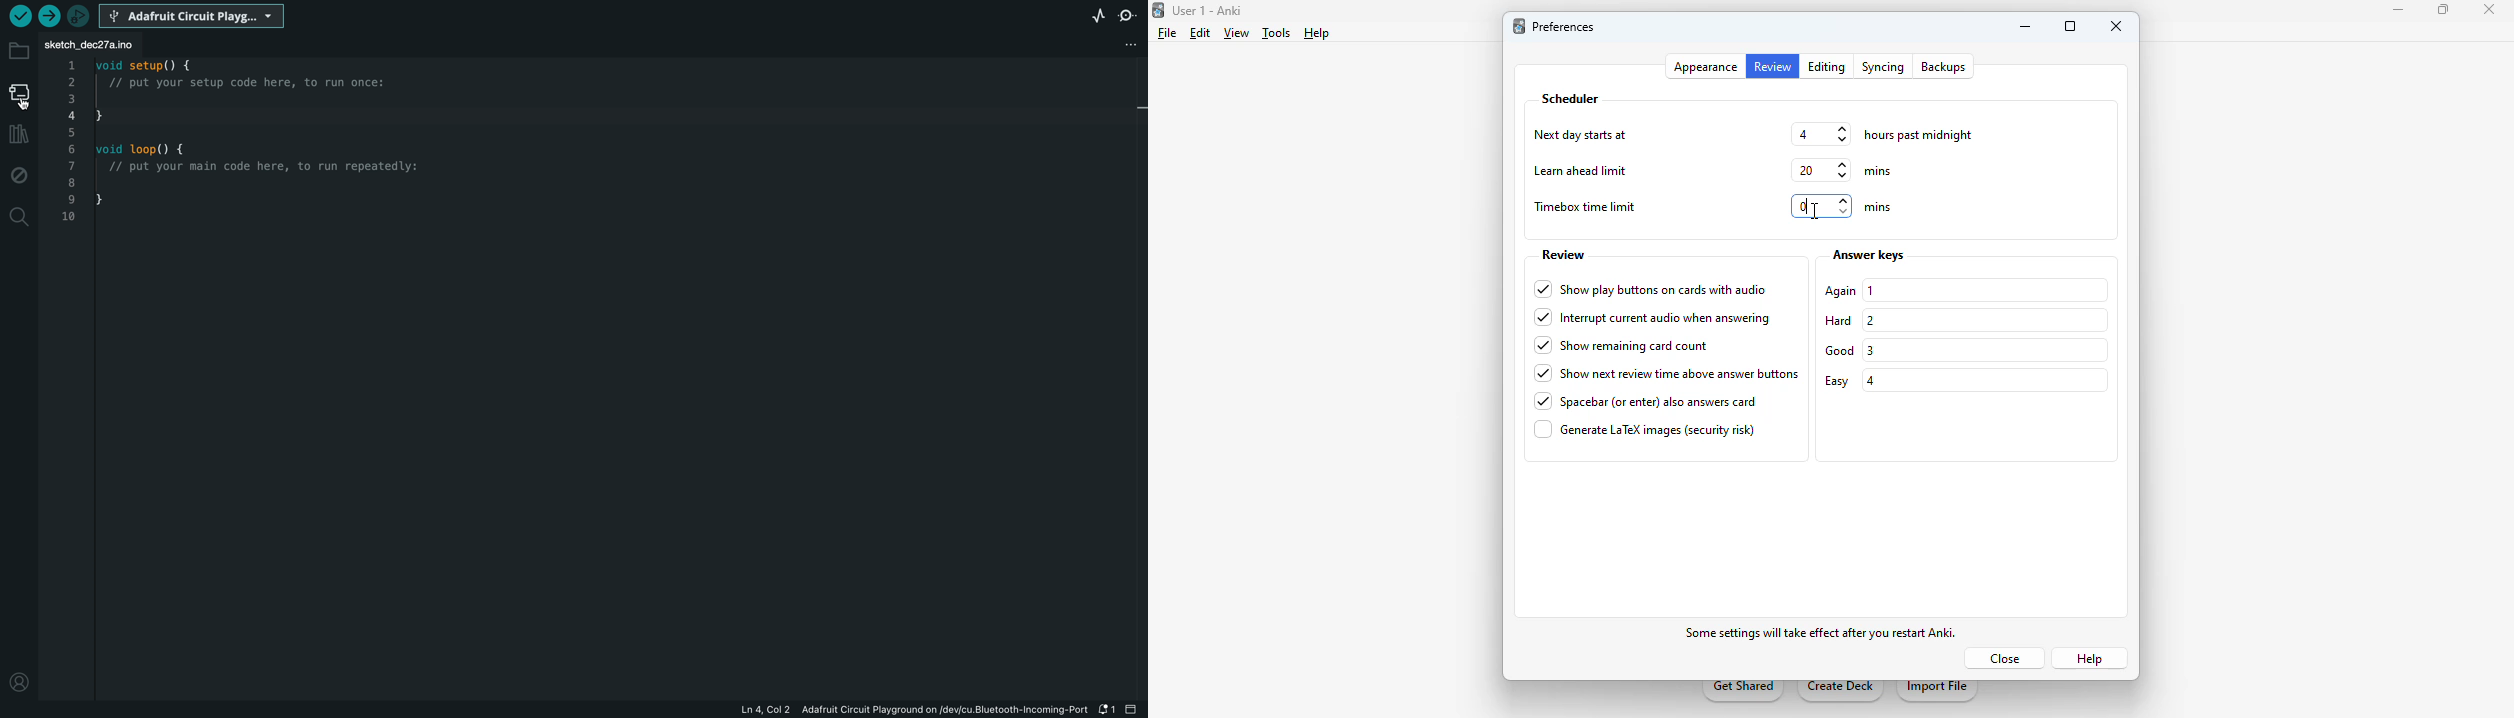  Describe the element at coordinates (1621, 345) in the screenshot. I see `show remaining card count` at that location.